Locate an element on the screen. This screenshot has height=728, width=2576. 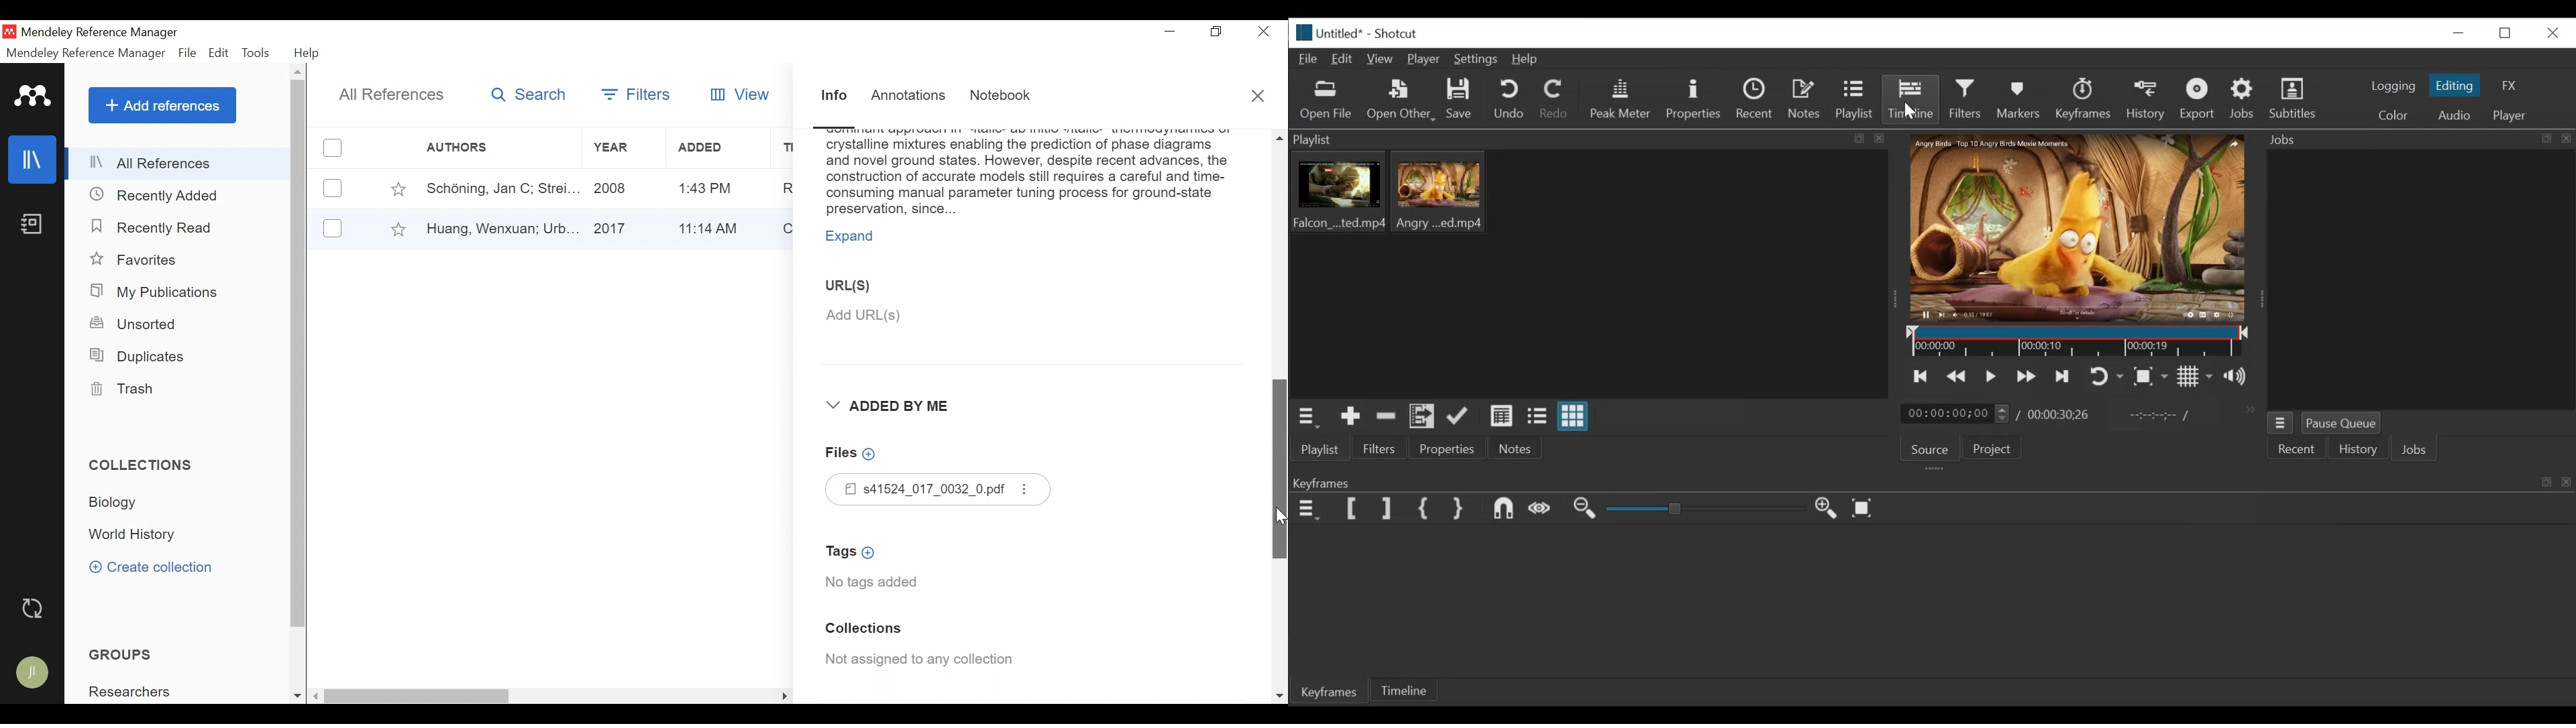
play quickly backward is located at coordinates (1957, 377).